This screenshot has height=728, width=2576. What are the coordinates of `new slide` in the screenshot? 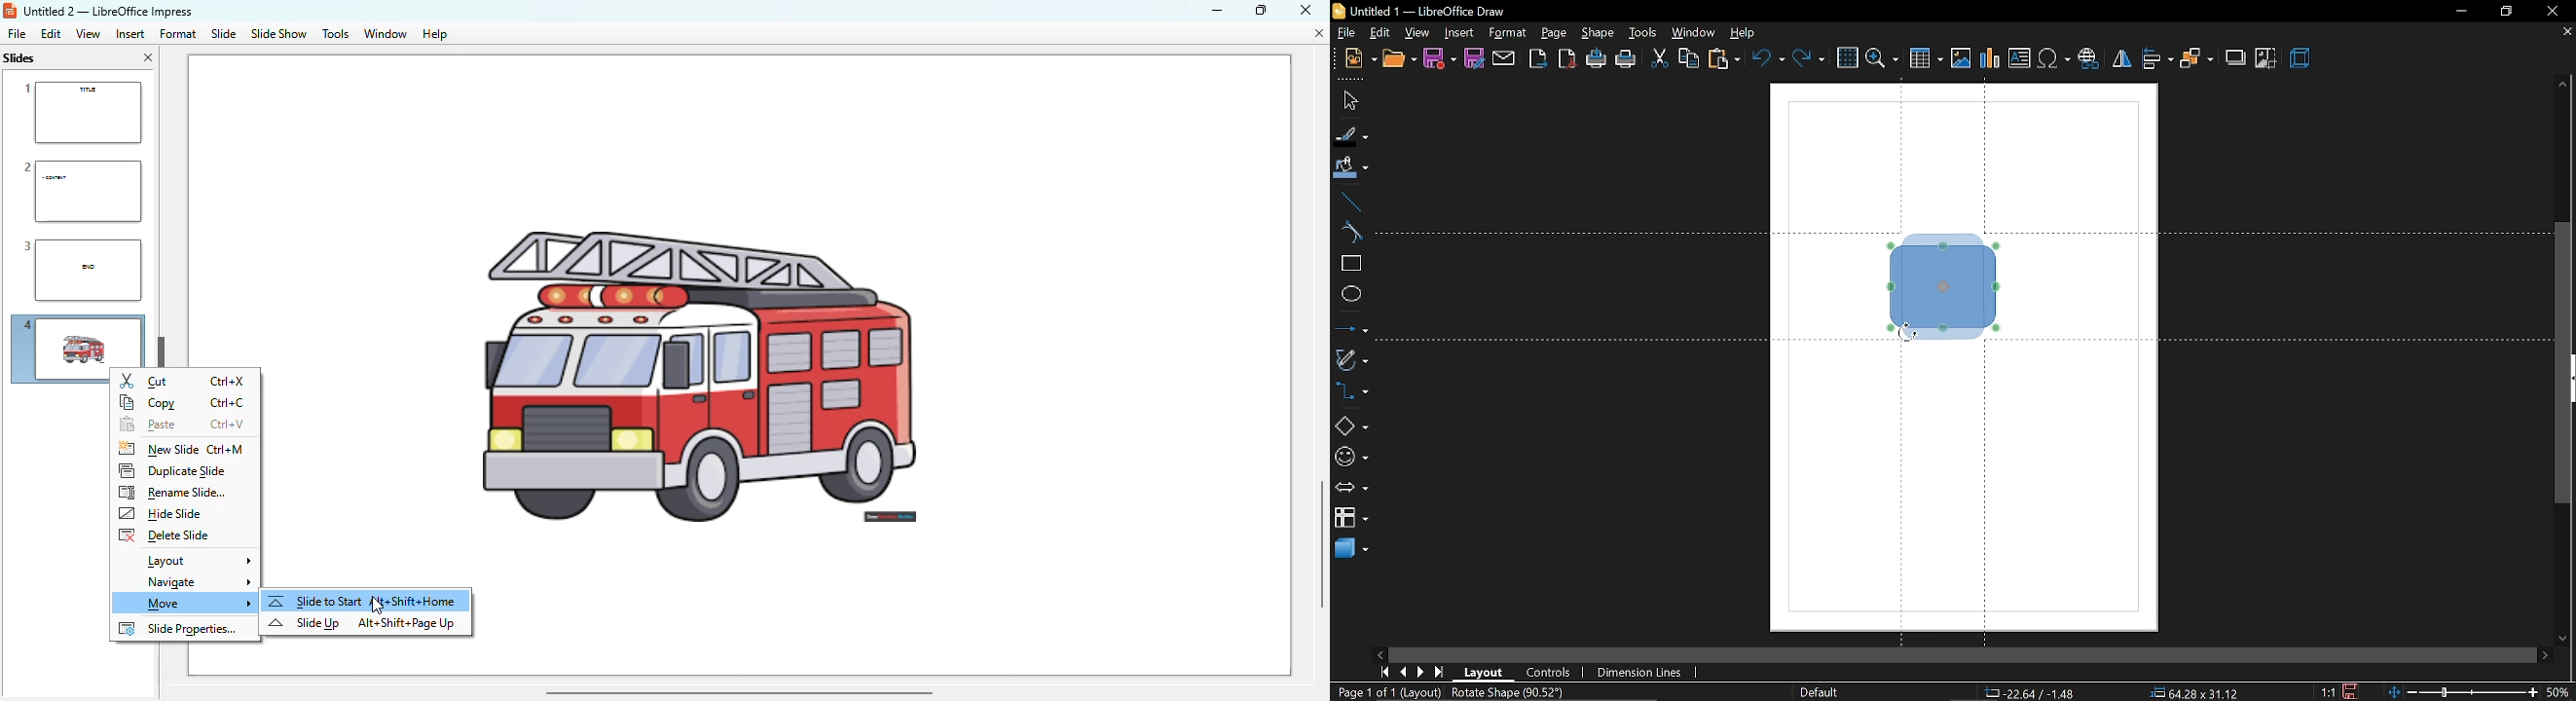 It's located at (157, 449).